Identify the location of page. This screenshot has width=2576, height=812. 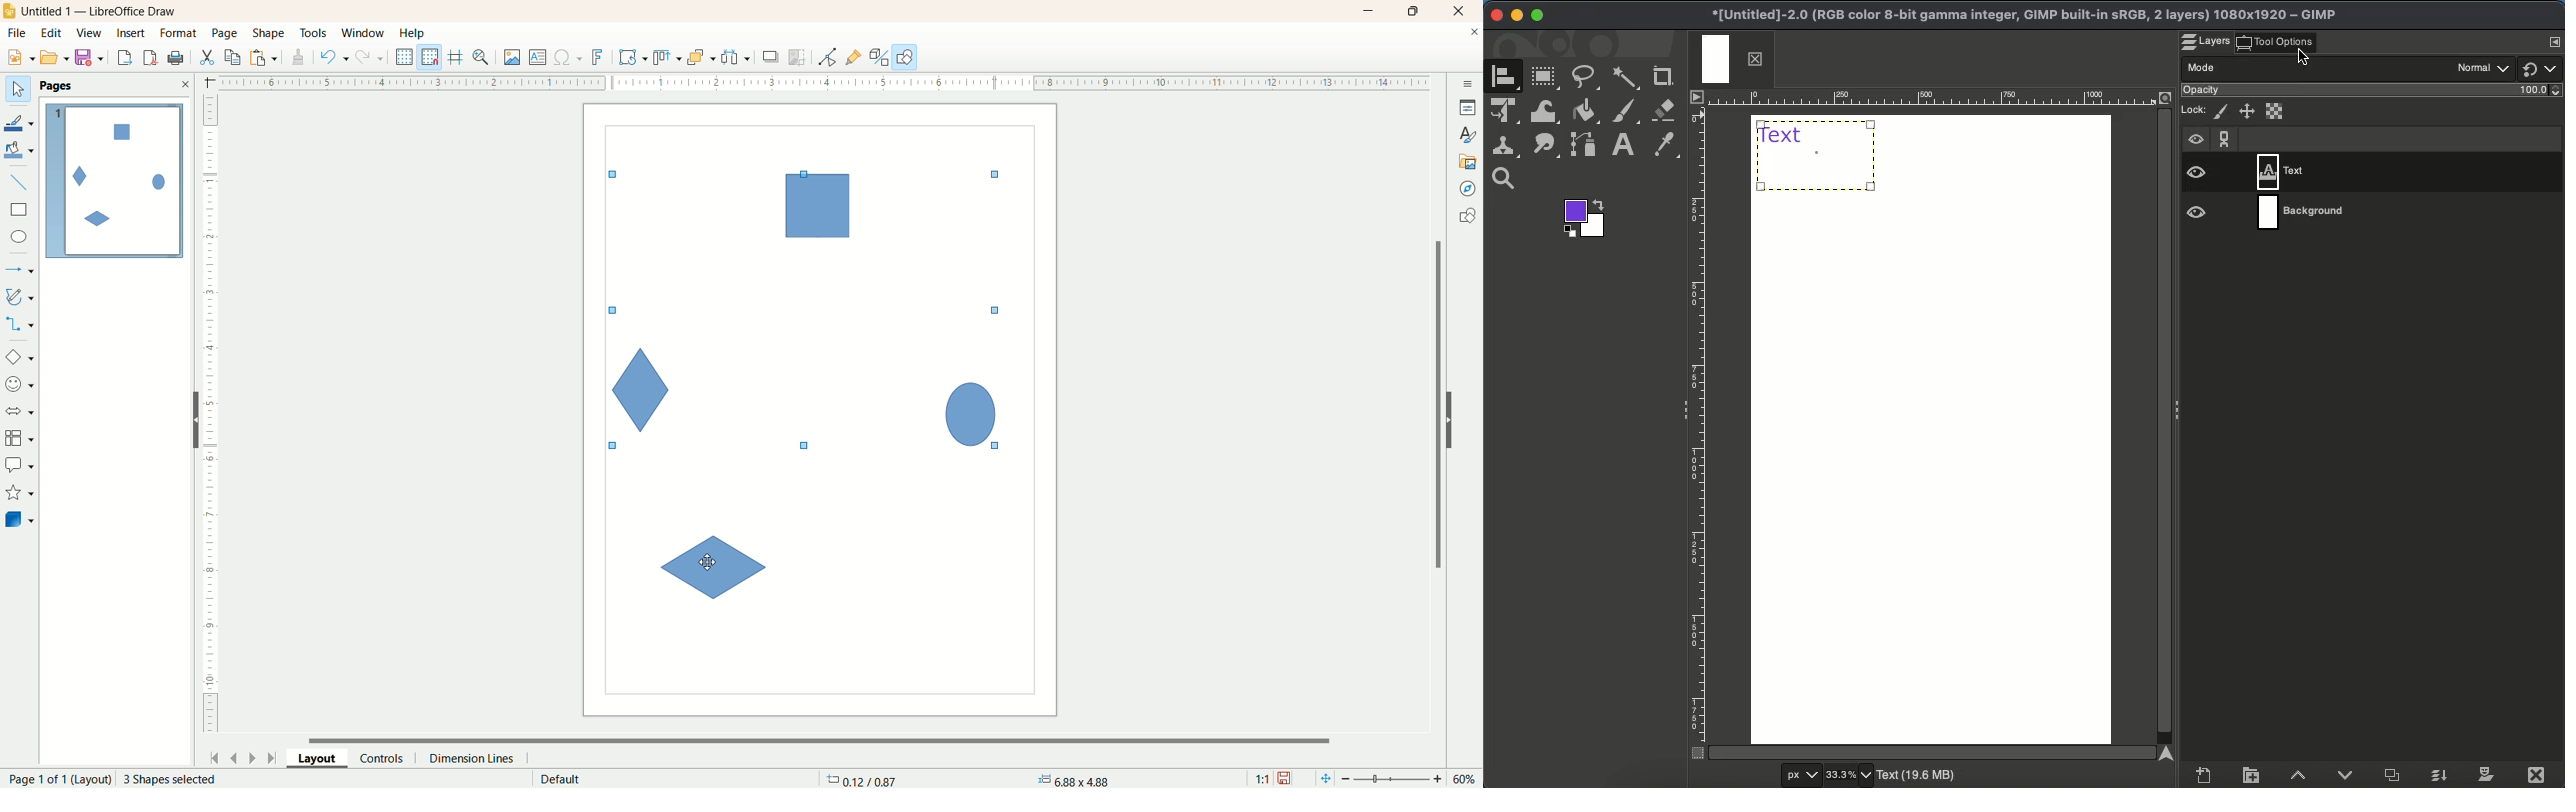
(226, 32).